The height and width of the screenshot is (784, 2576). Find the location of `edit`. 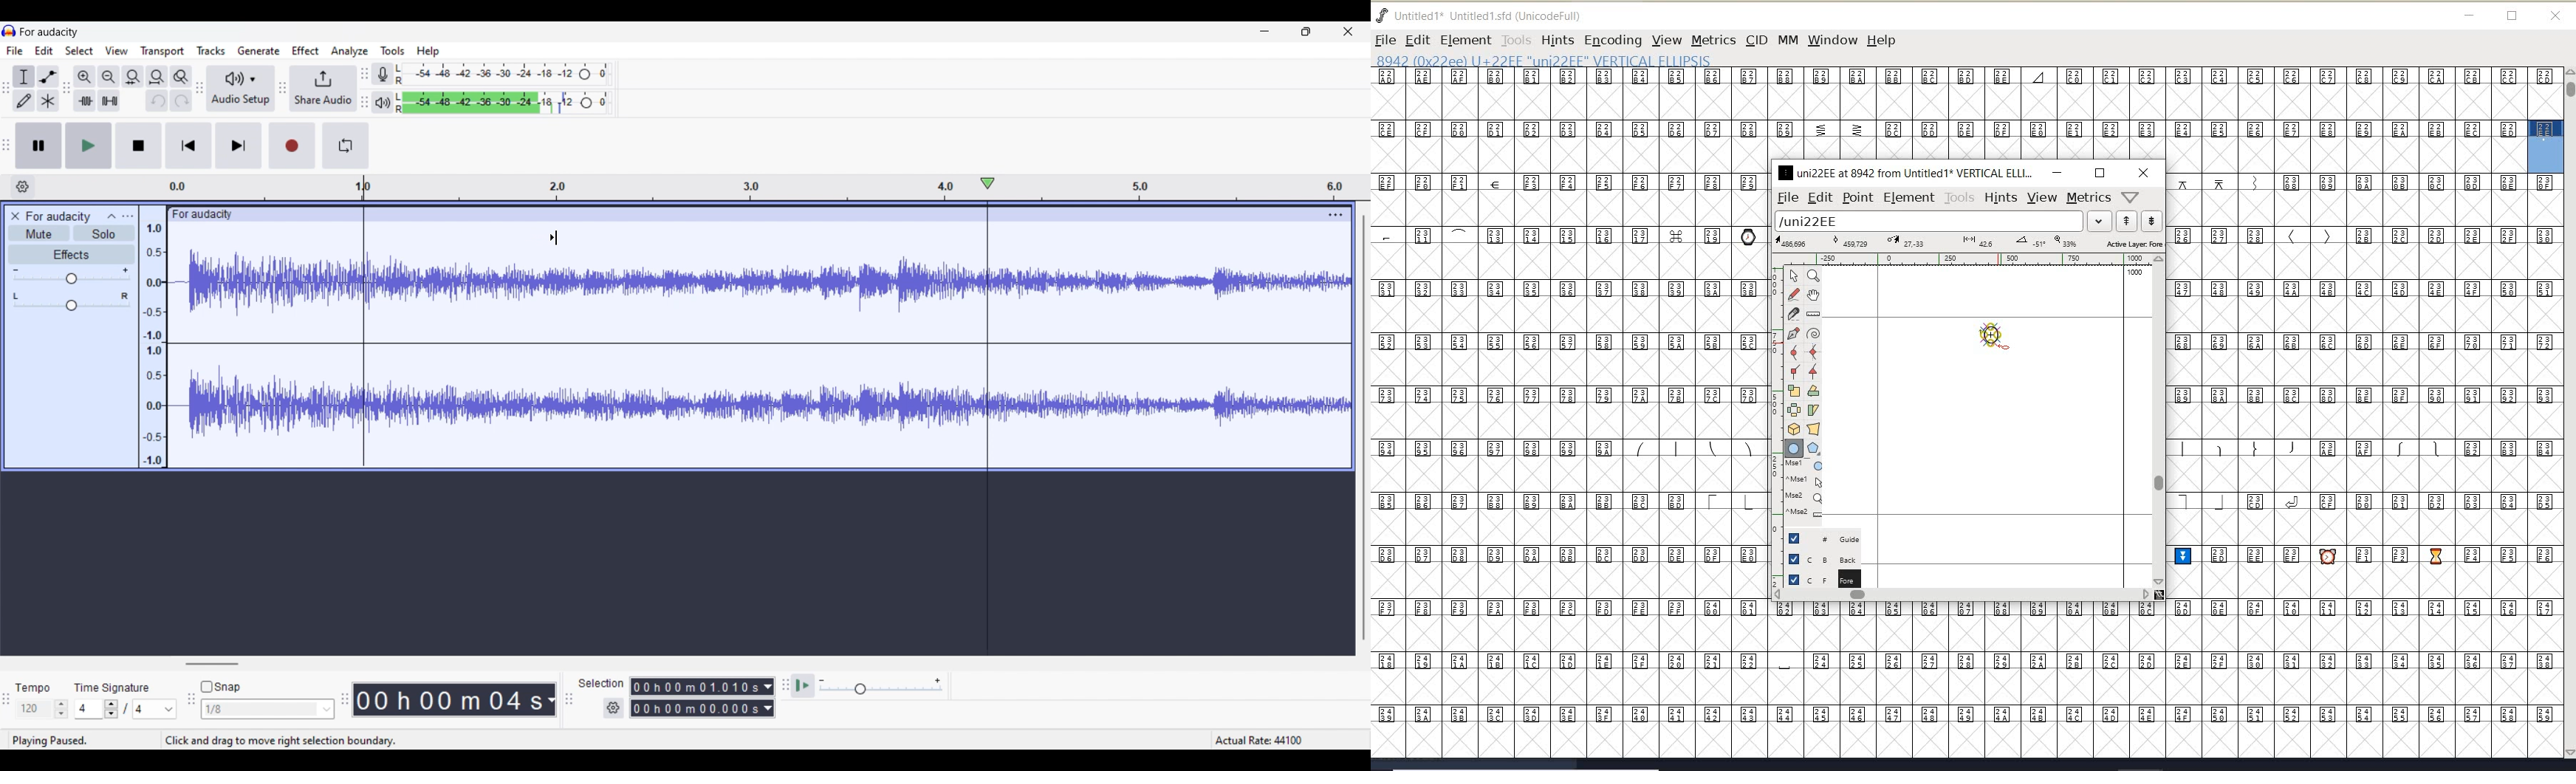

edit is located at coordinates (1819, 196).